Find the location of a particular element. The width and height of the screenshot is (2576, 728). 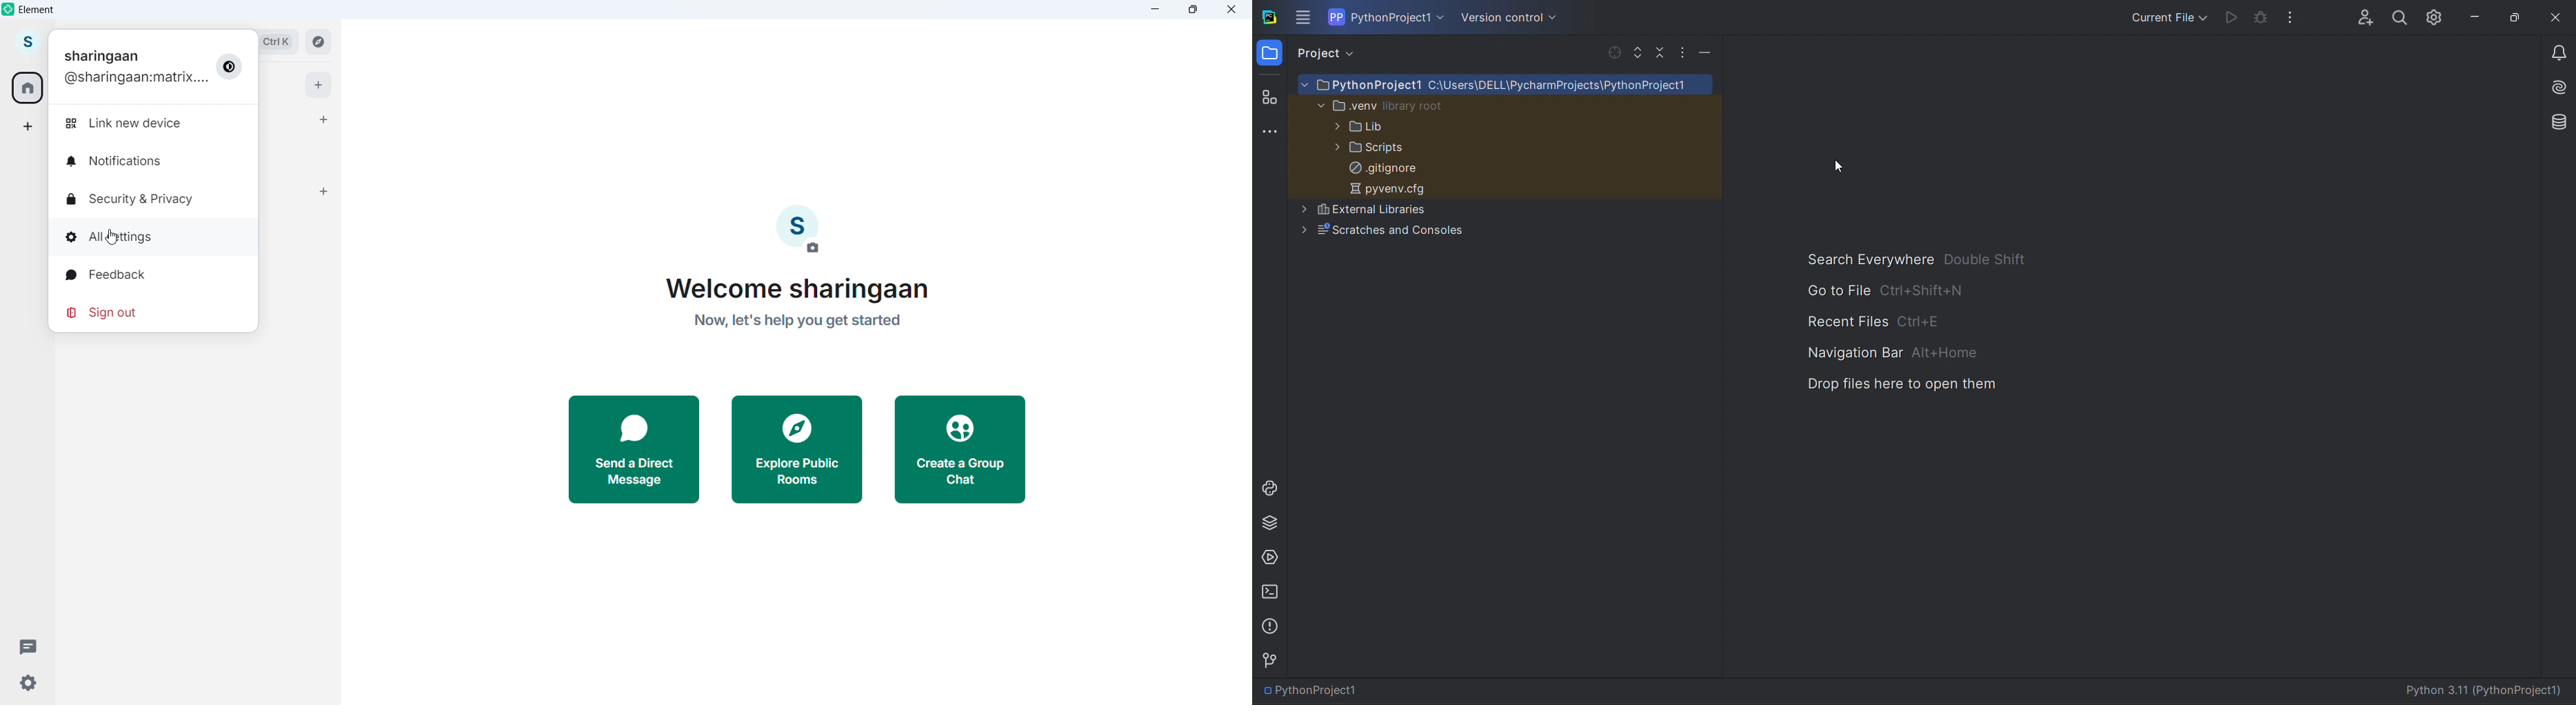

cursor is located at coordinates (1840, 166).